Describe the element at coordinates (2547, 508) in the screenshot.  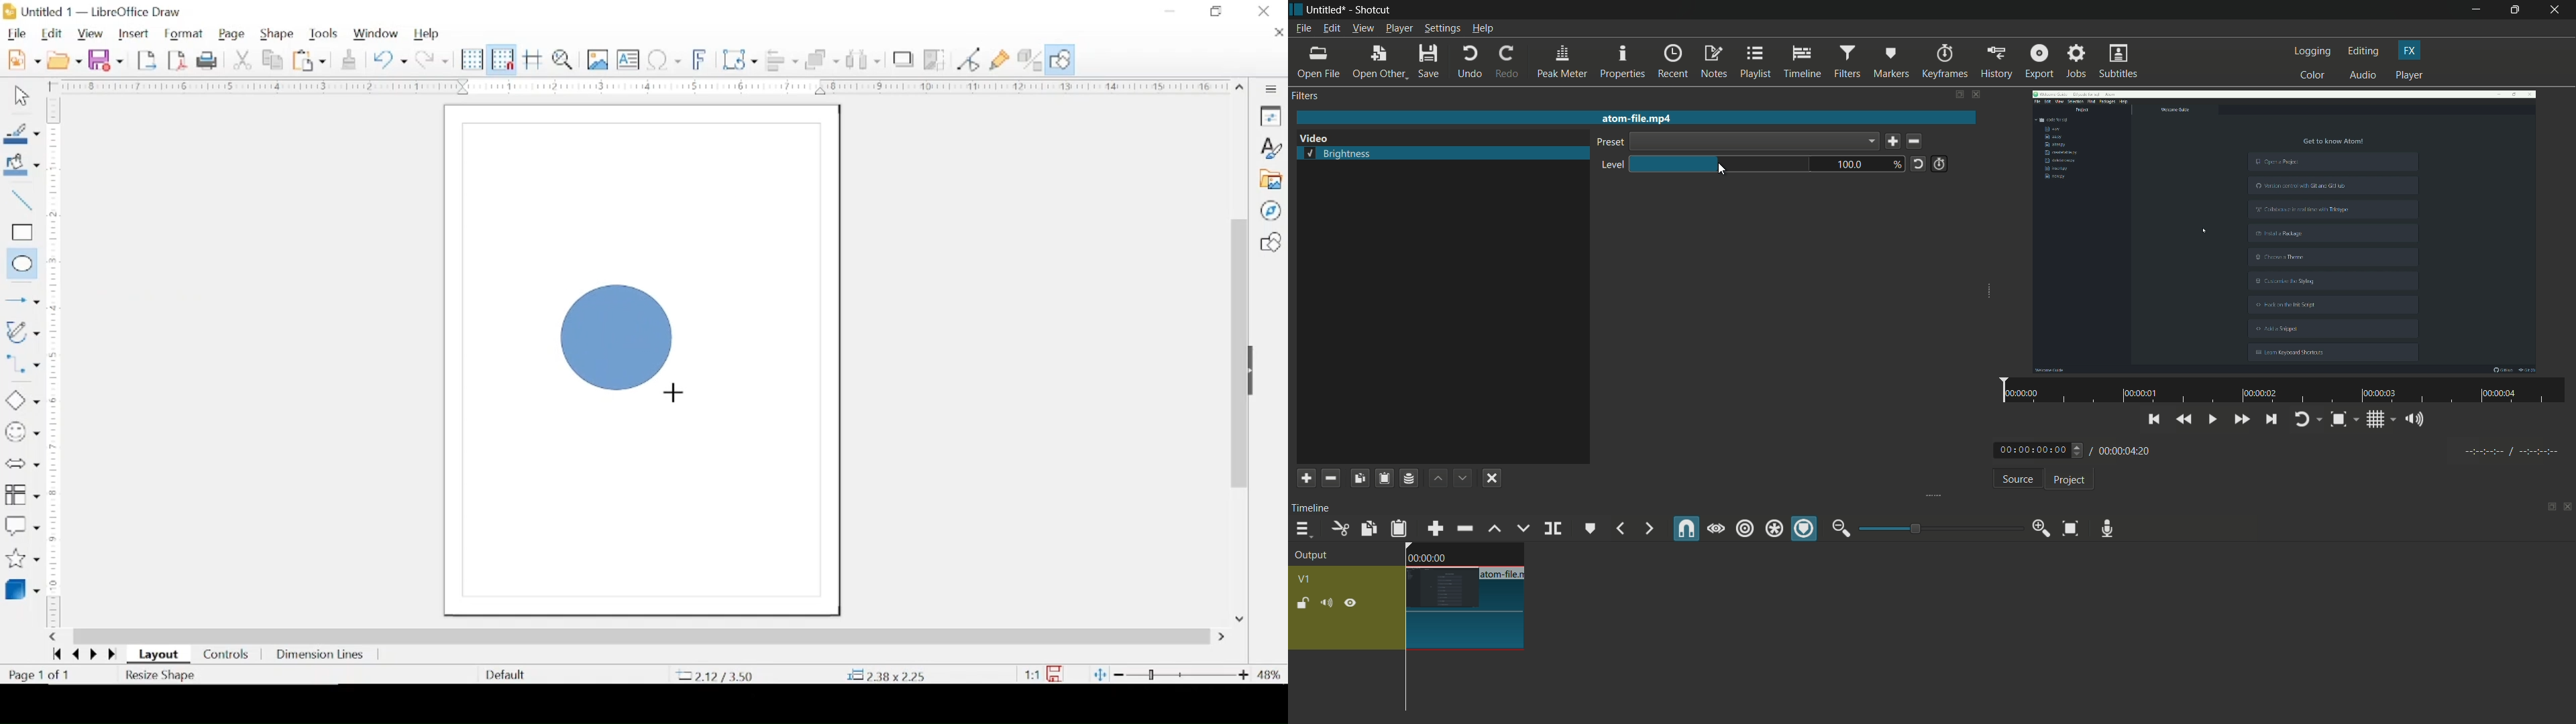
I see `show tabs` at that location.